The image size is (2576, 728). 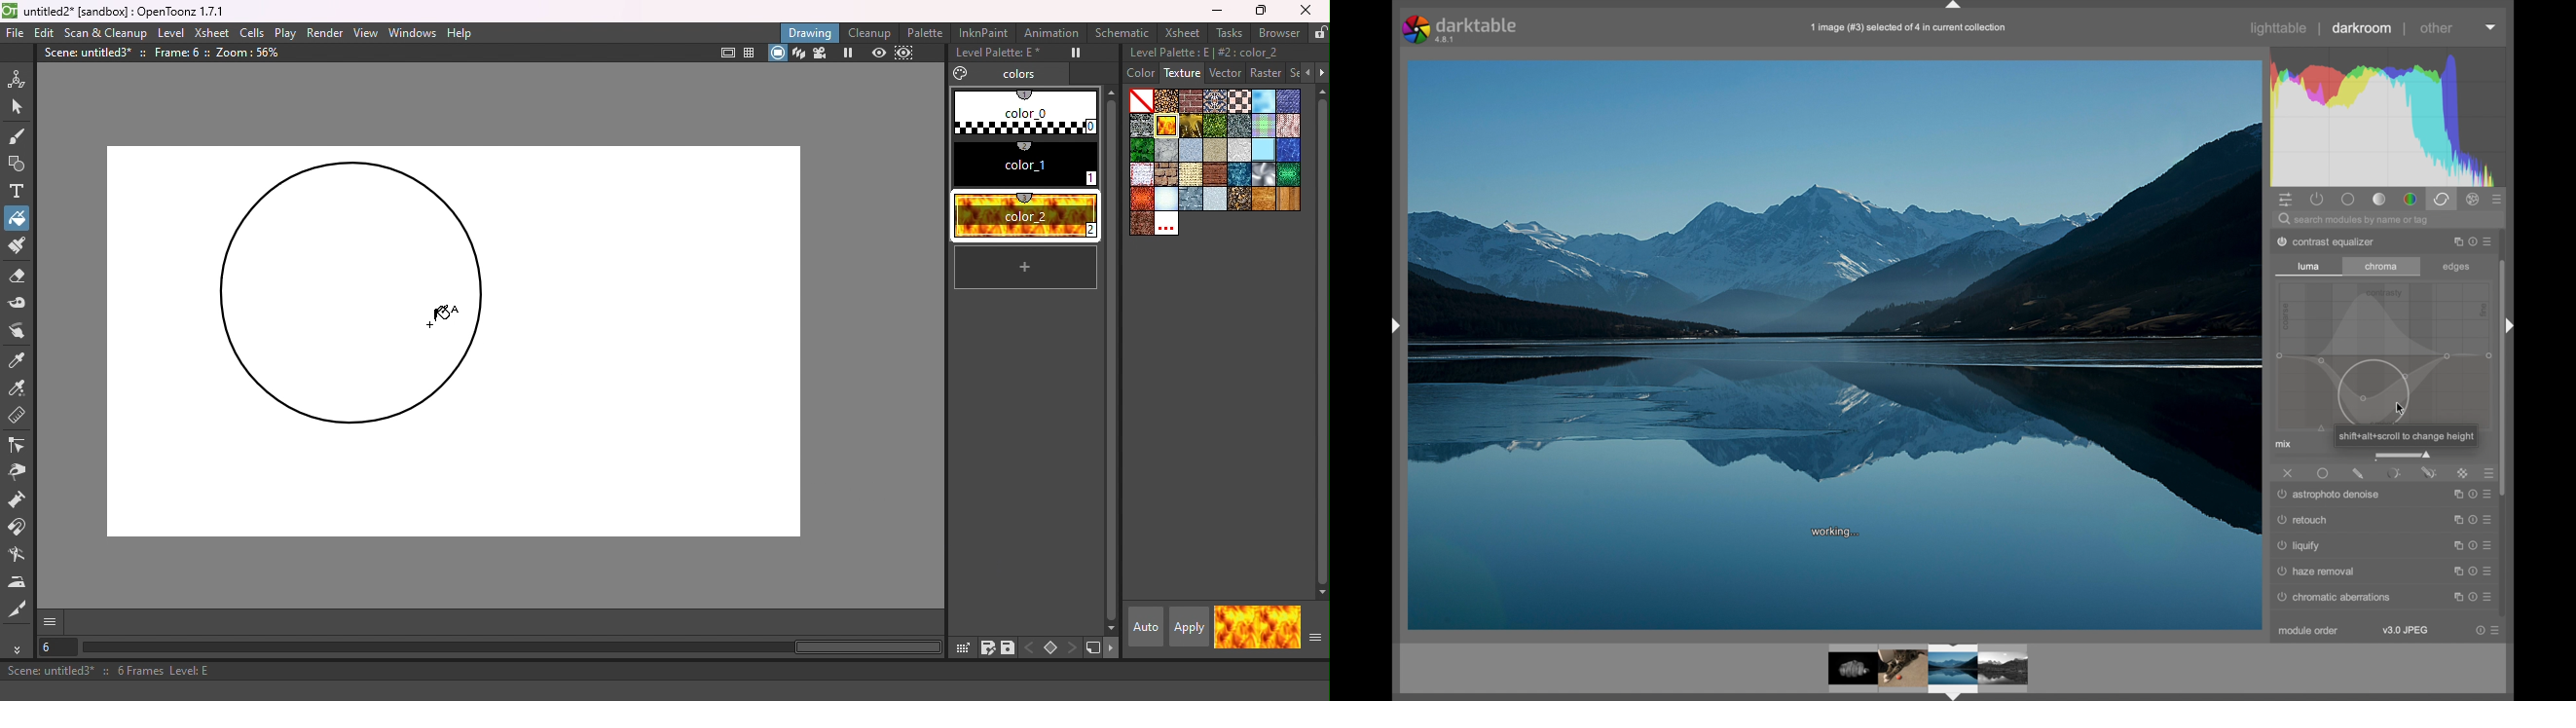 What do you see at coordinates (19, 649) in the screenshot?
I see `More tools` at bounding box center [19, 649].